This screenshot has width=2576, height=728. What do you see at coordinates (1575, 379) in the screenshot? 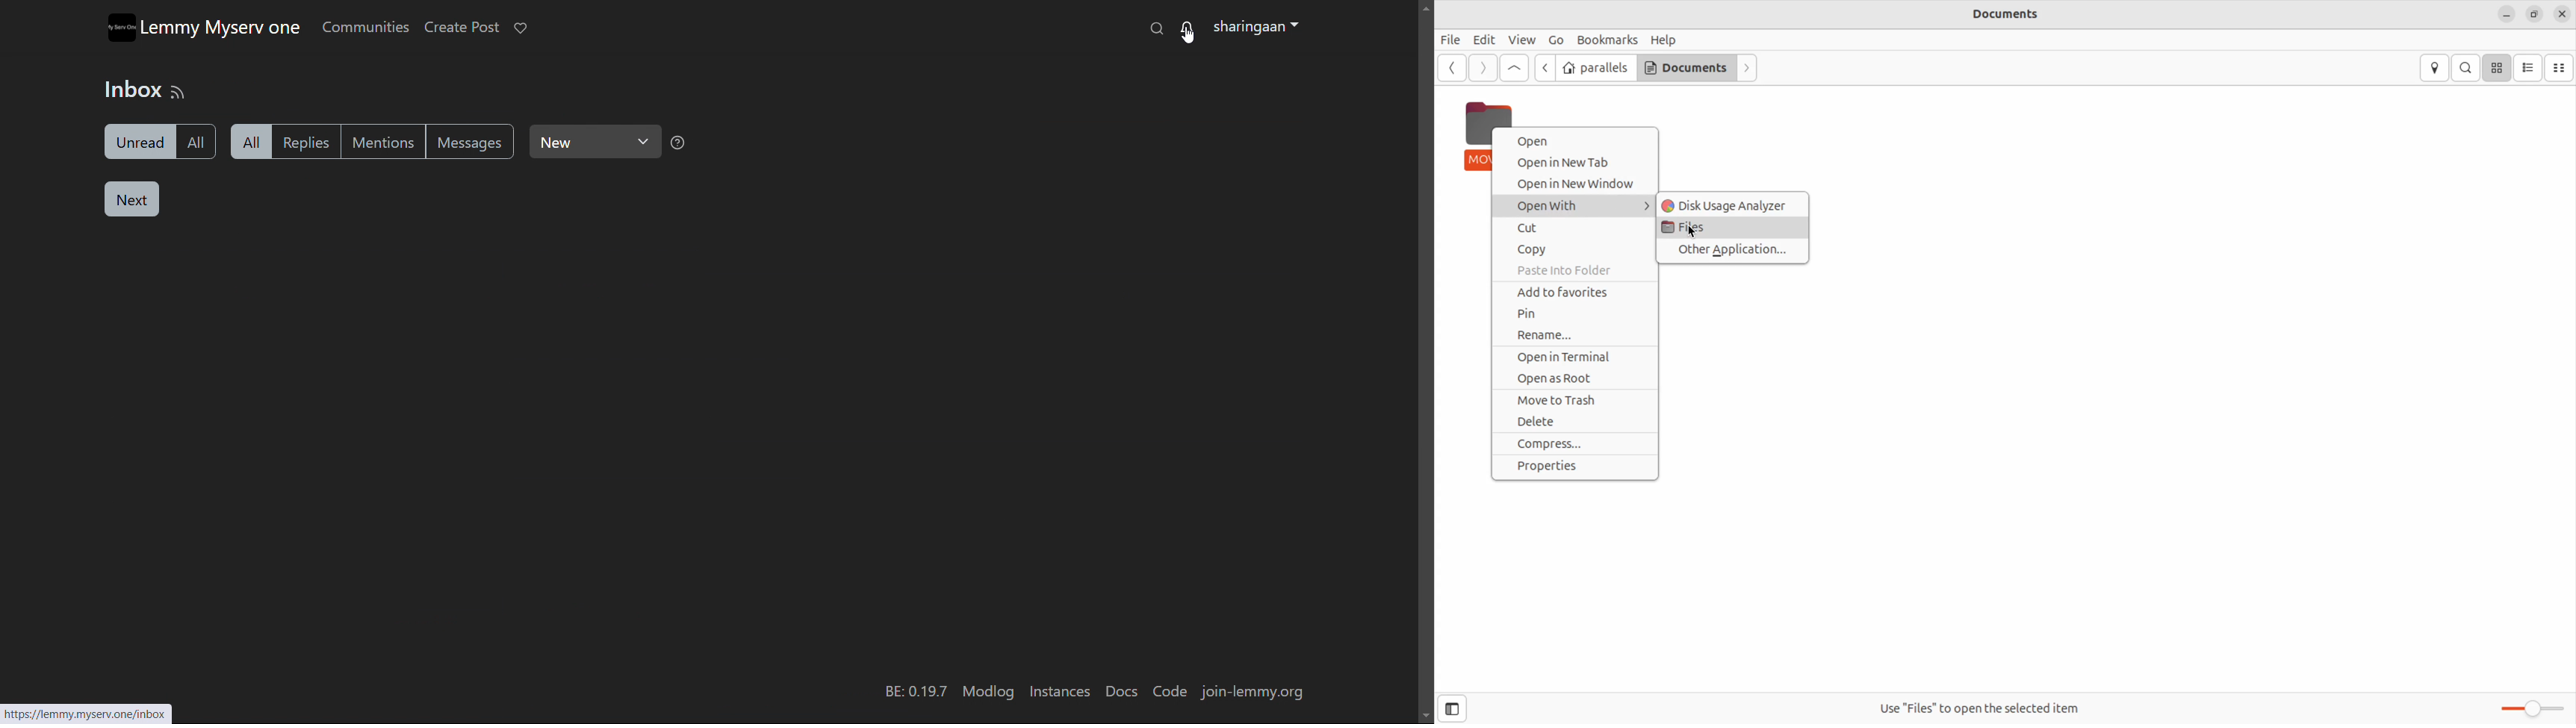
I see `Open as Root` at bounding box center [1575, 379].